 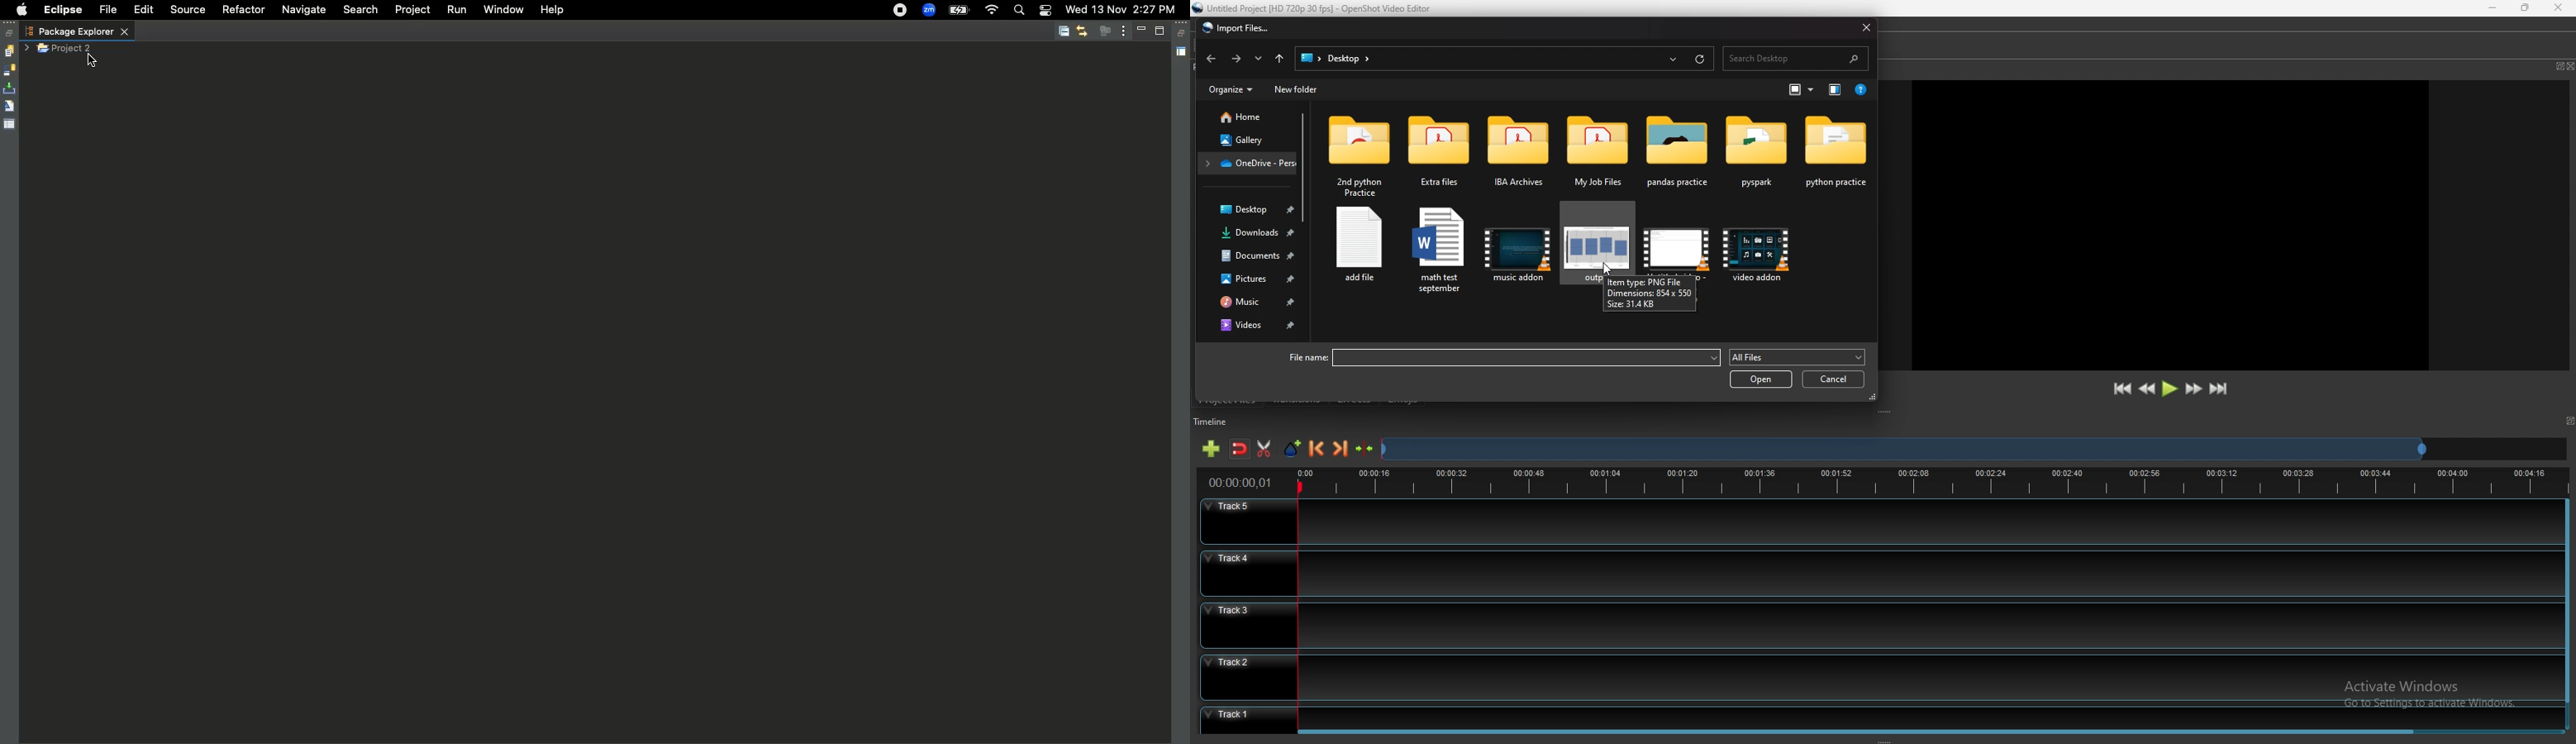 What do you see at coordinates (2170, 388) in the screenshot?
I see `play` at bounding box center [2170, 388].